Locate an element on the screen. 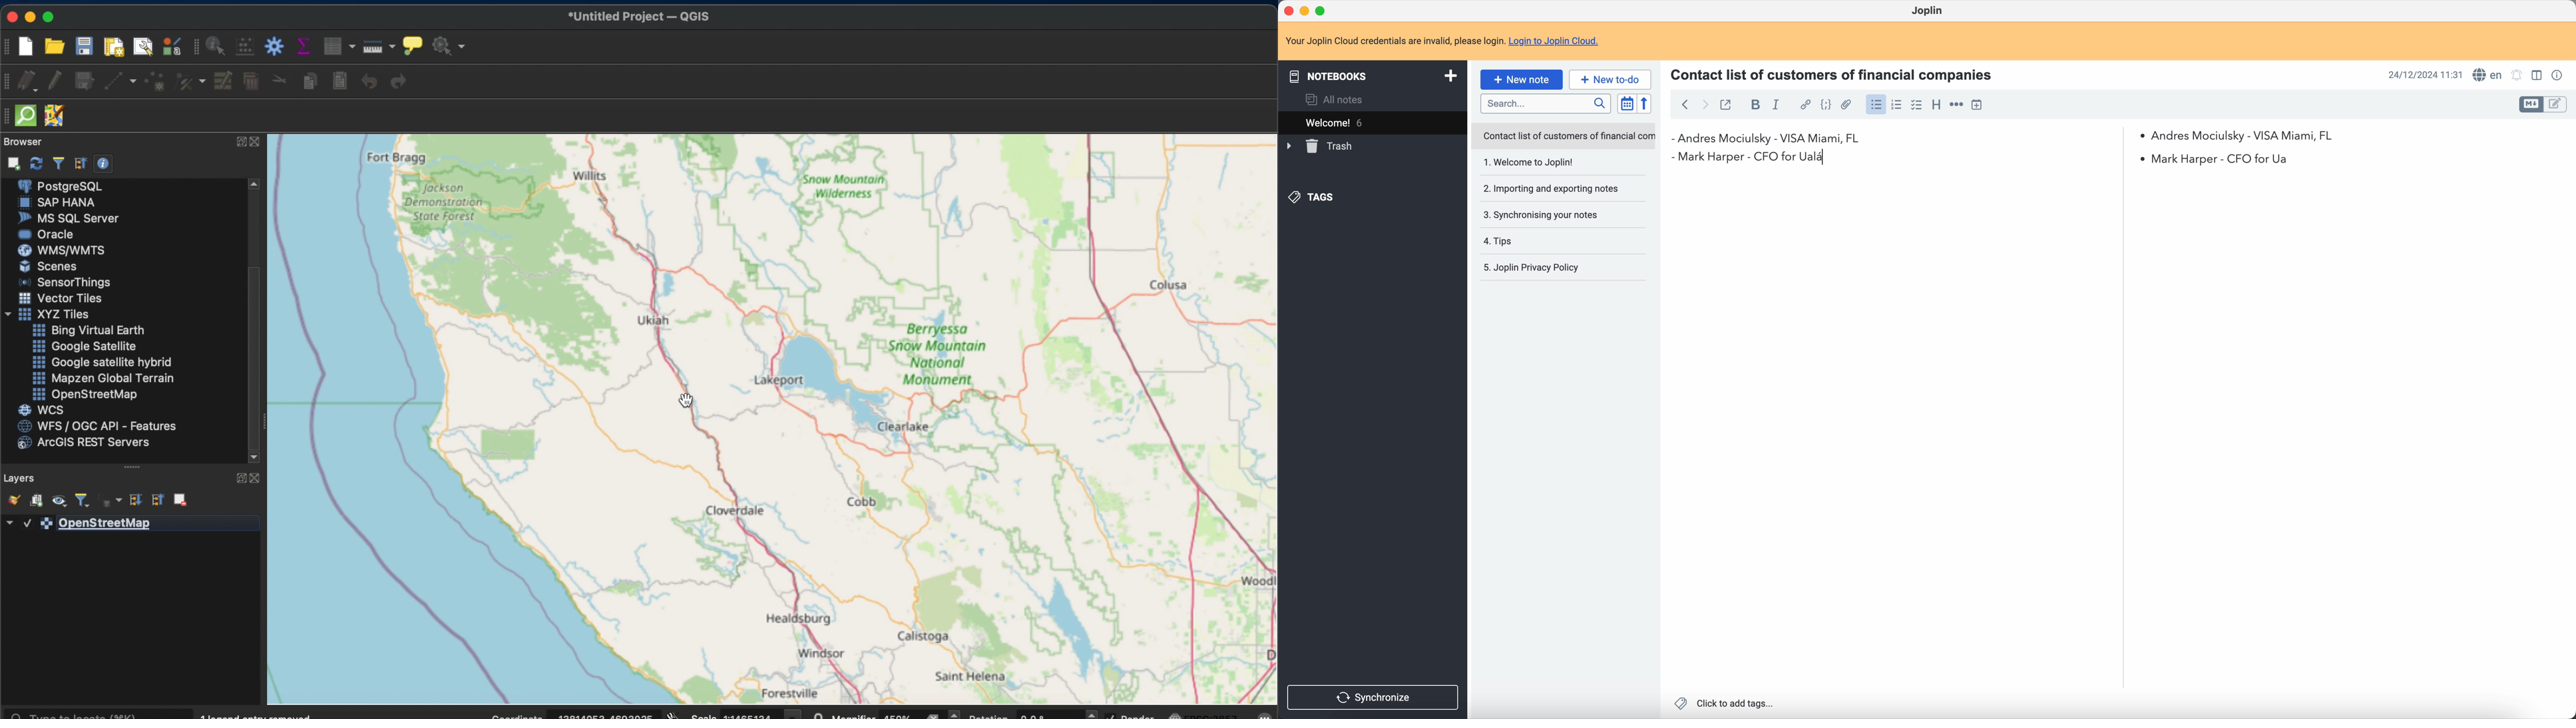 This screenshot has width=2576, height=728. toggle editing is located at coordinates (55, 83).